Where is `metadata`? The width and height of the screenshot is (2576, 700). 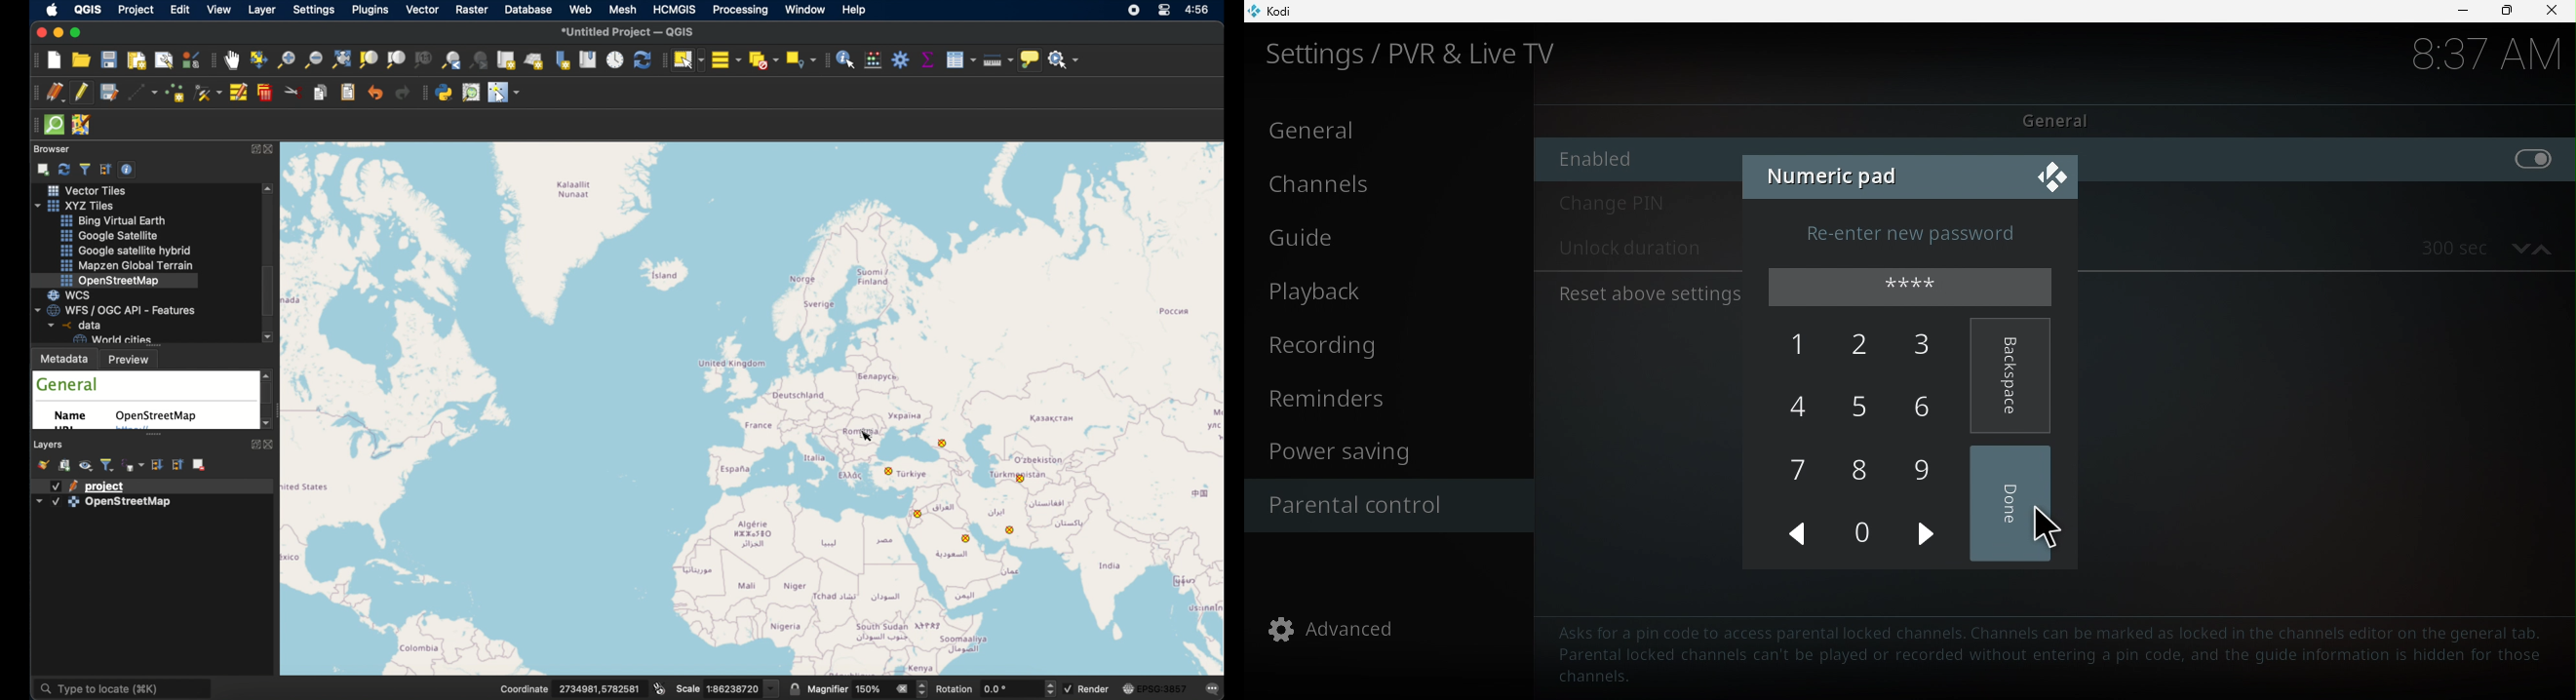
metadata is located at coordinates (65, 358).